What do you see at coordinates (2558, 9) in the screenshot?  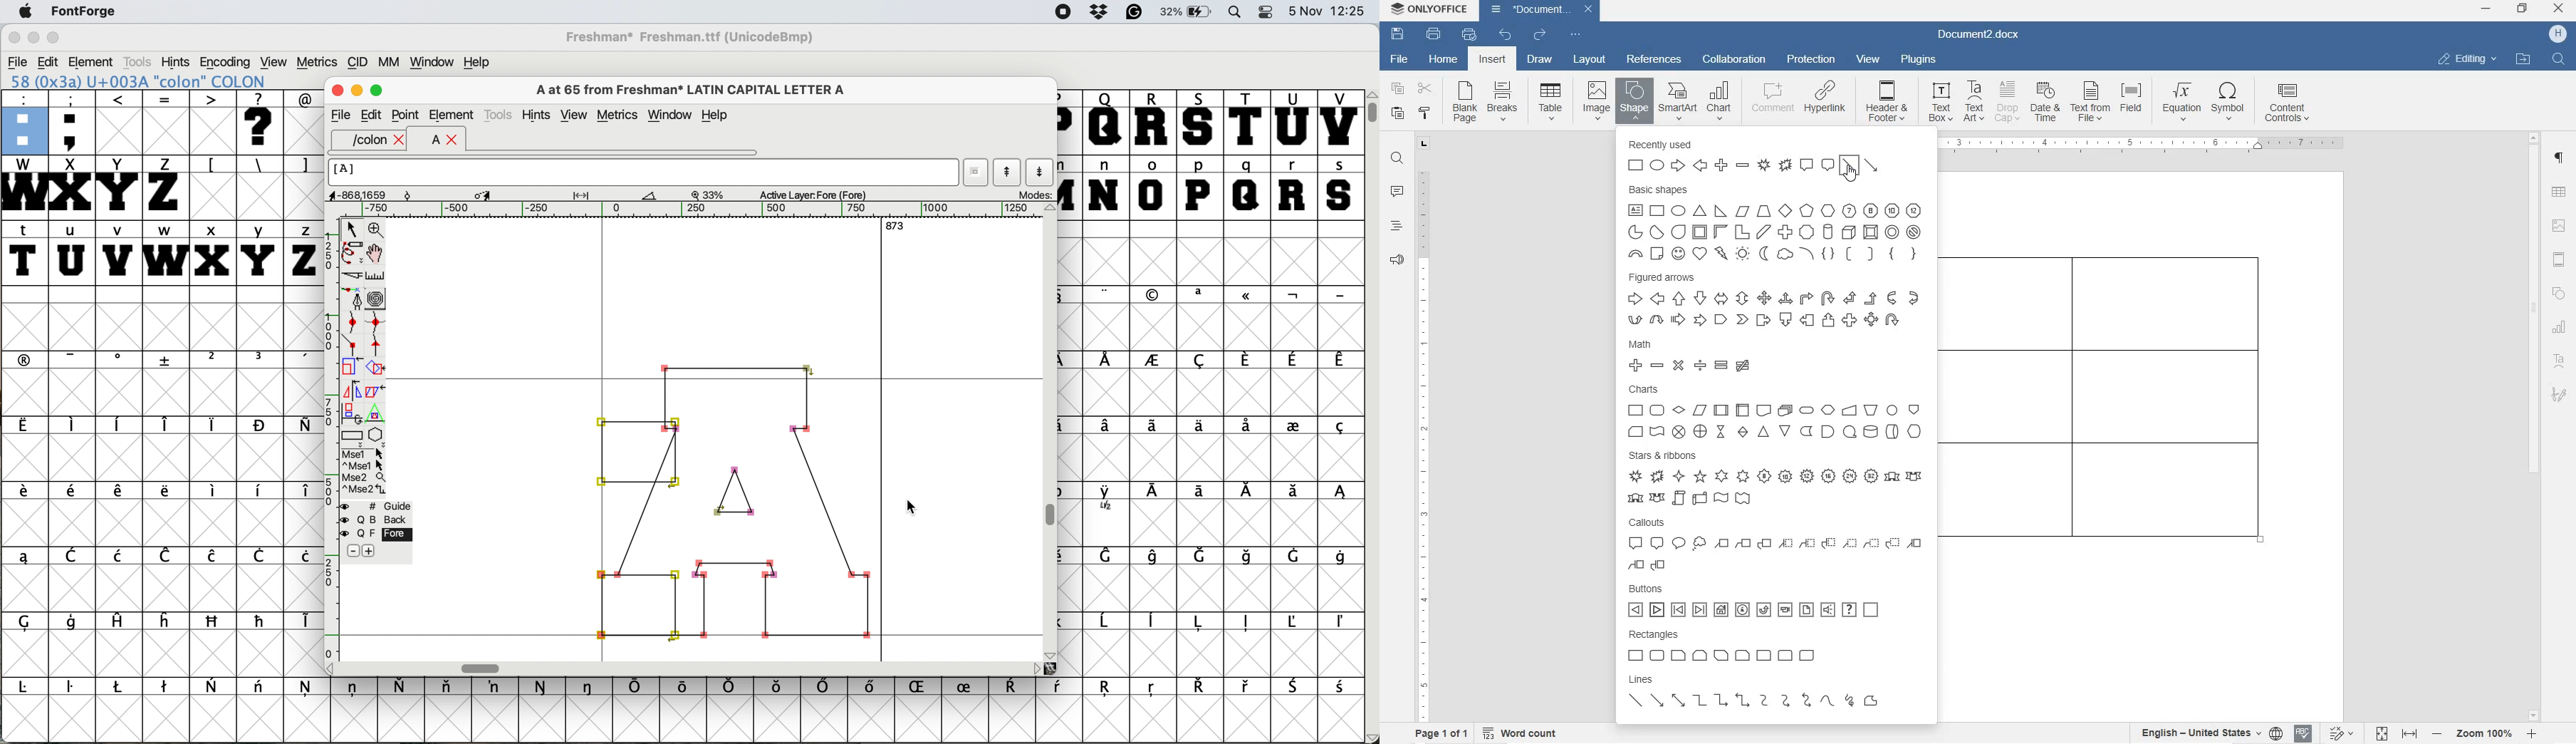 I see `close` at bounding box center [2558, 9].